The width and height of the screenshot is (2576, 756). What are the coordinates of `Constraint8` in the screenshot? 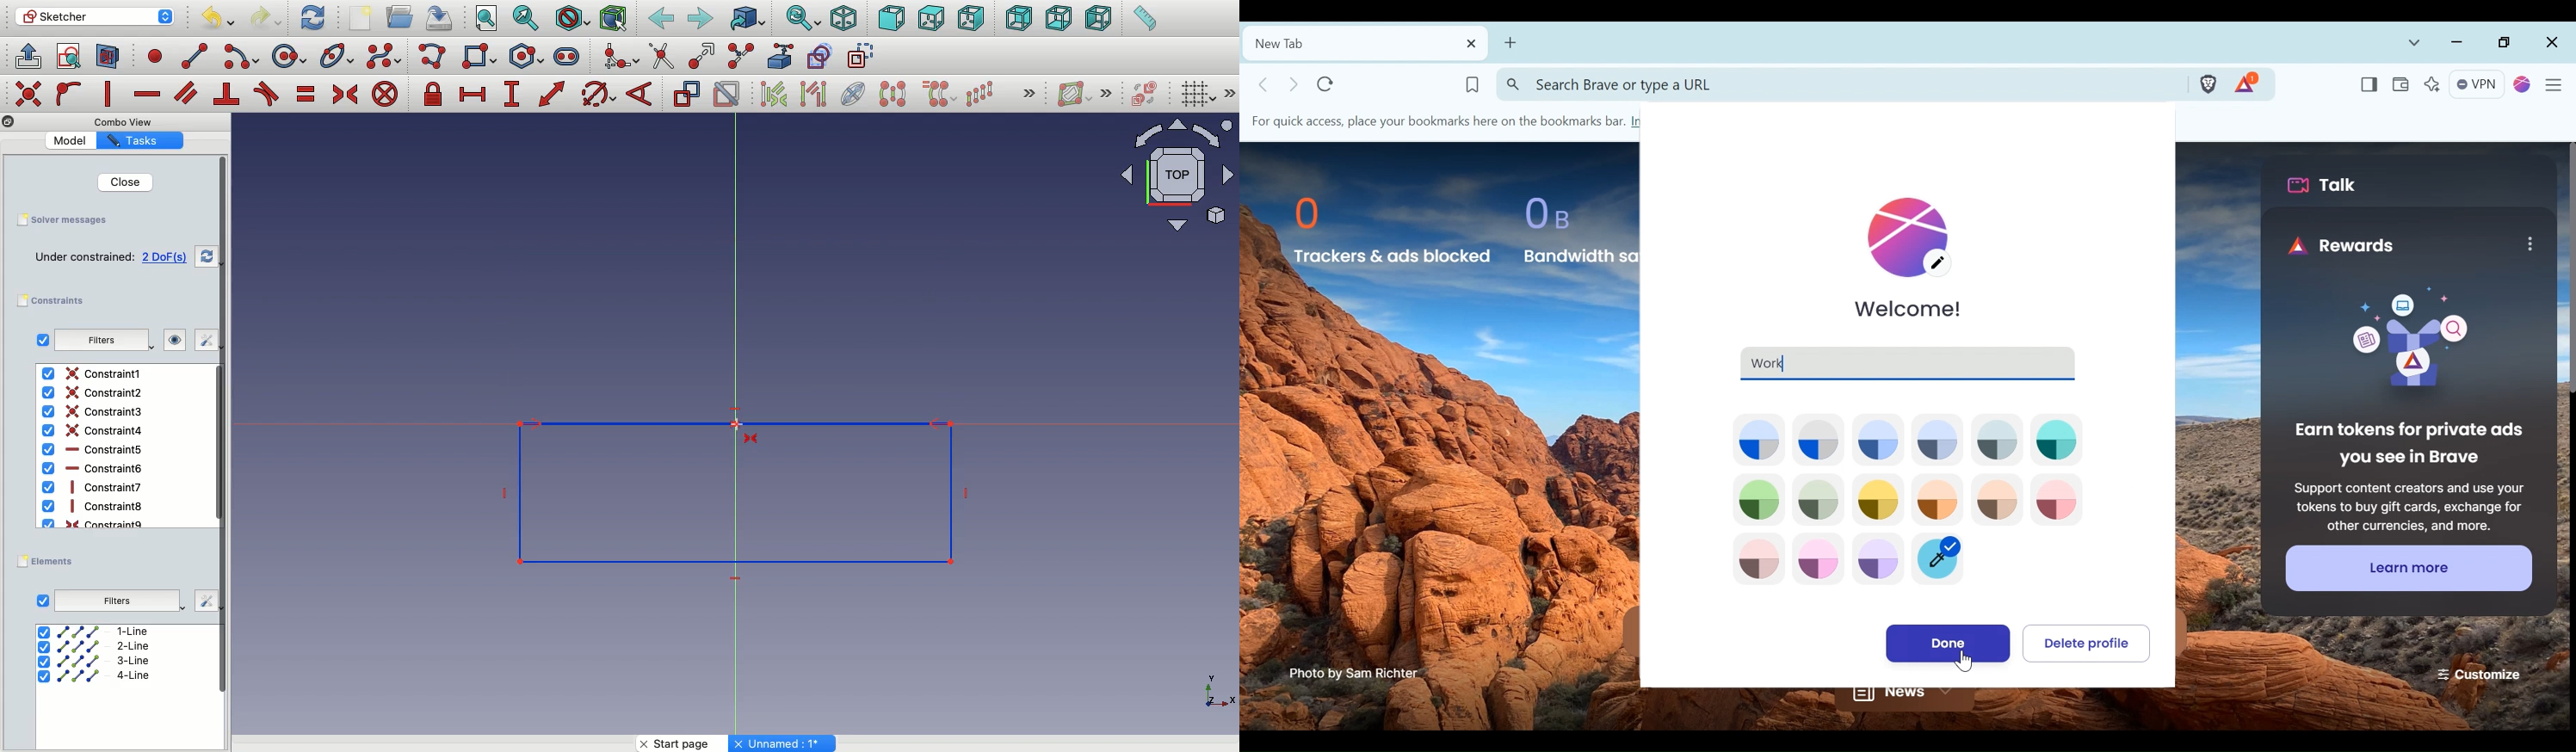 It's located at (94, 506).